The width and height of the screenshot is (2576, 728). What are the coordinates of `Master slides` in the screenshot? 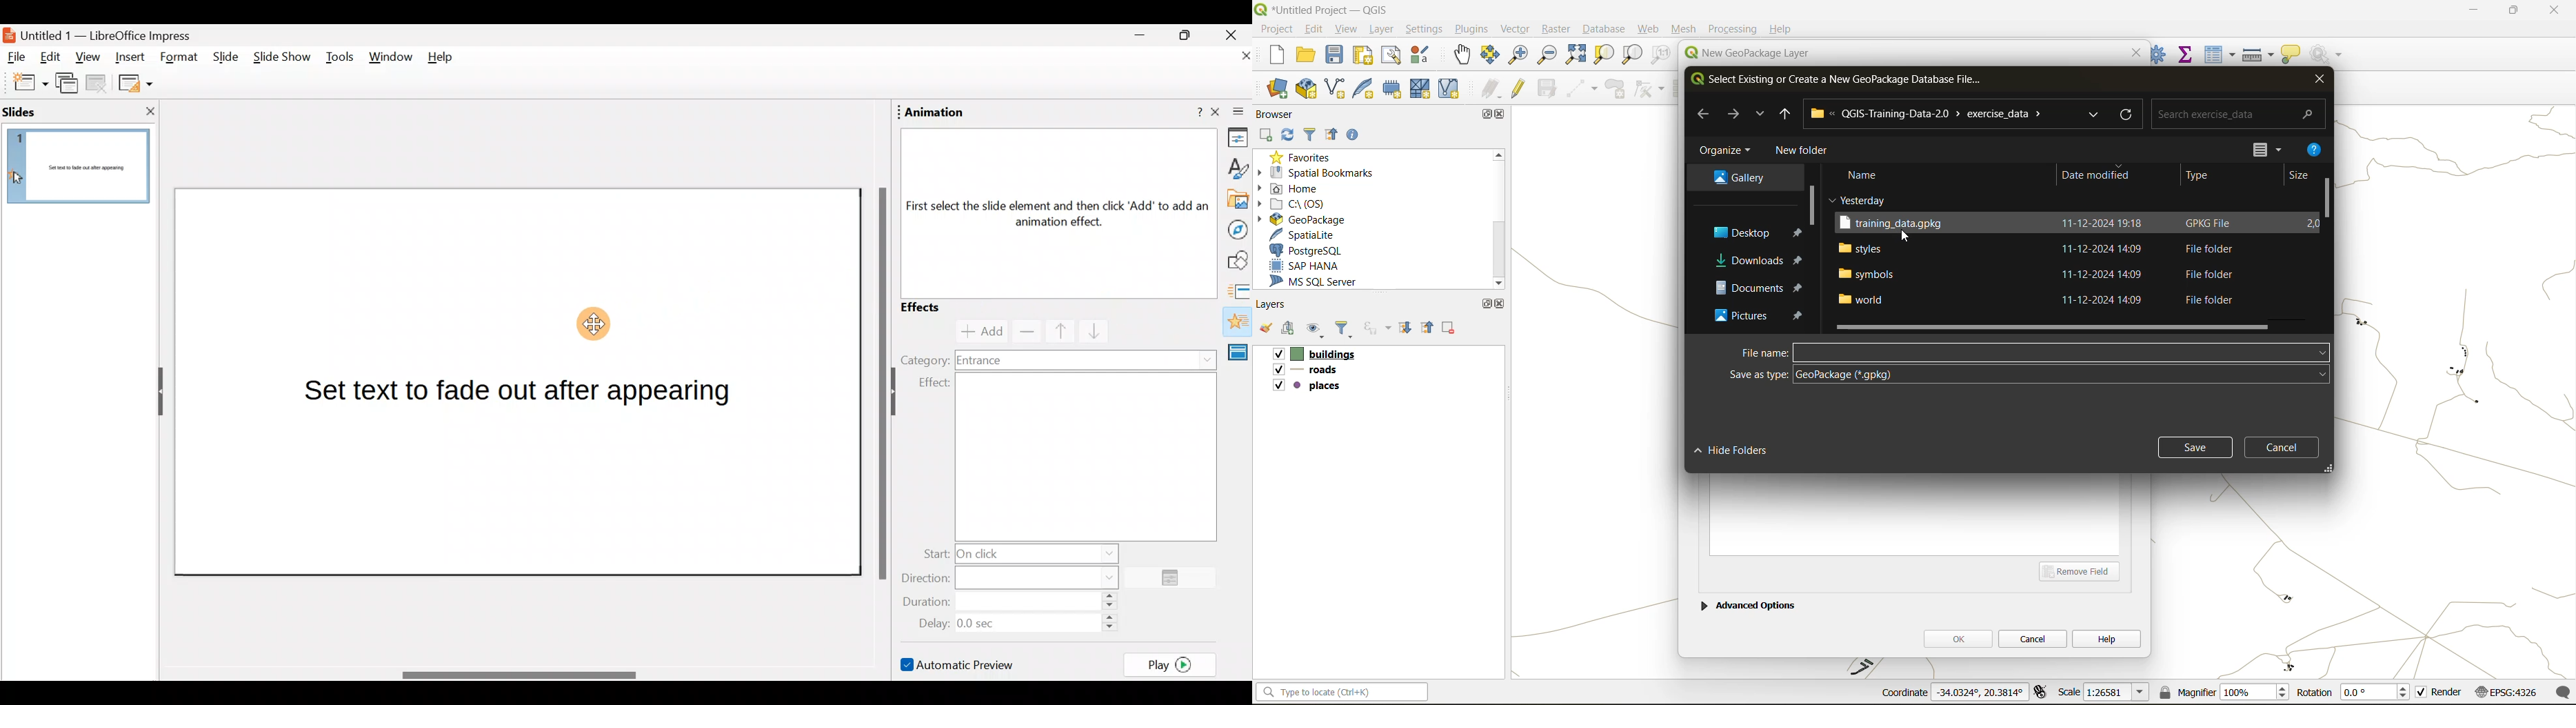 It's located at (1241, 358).